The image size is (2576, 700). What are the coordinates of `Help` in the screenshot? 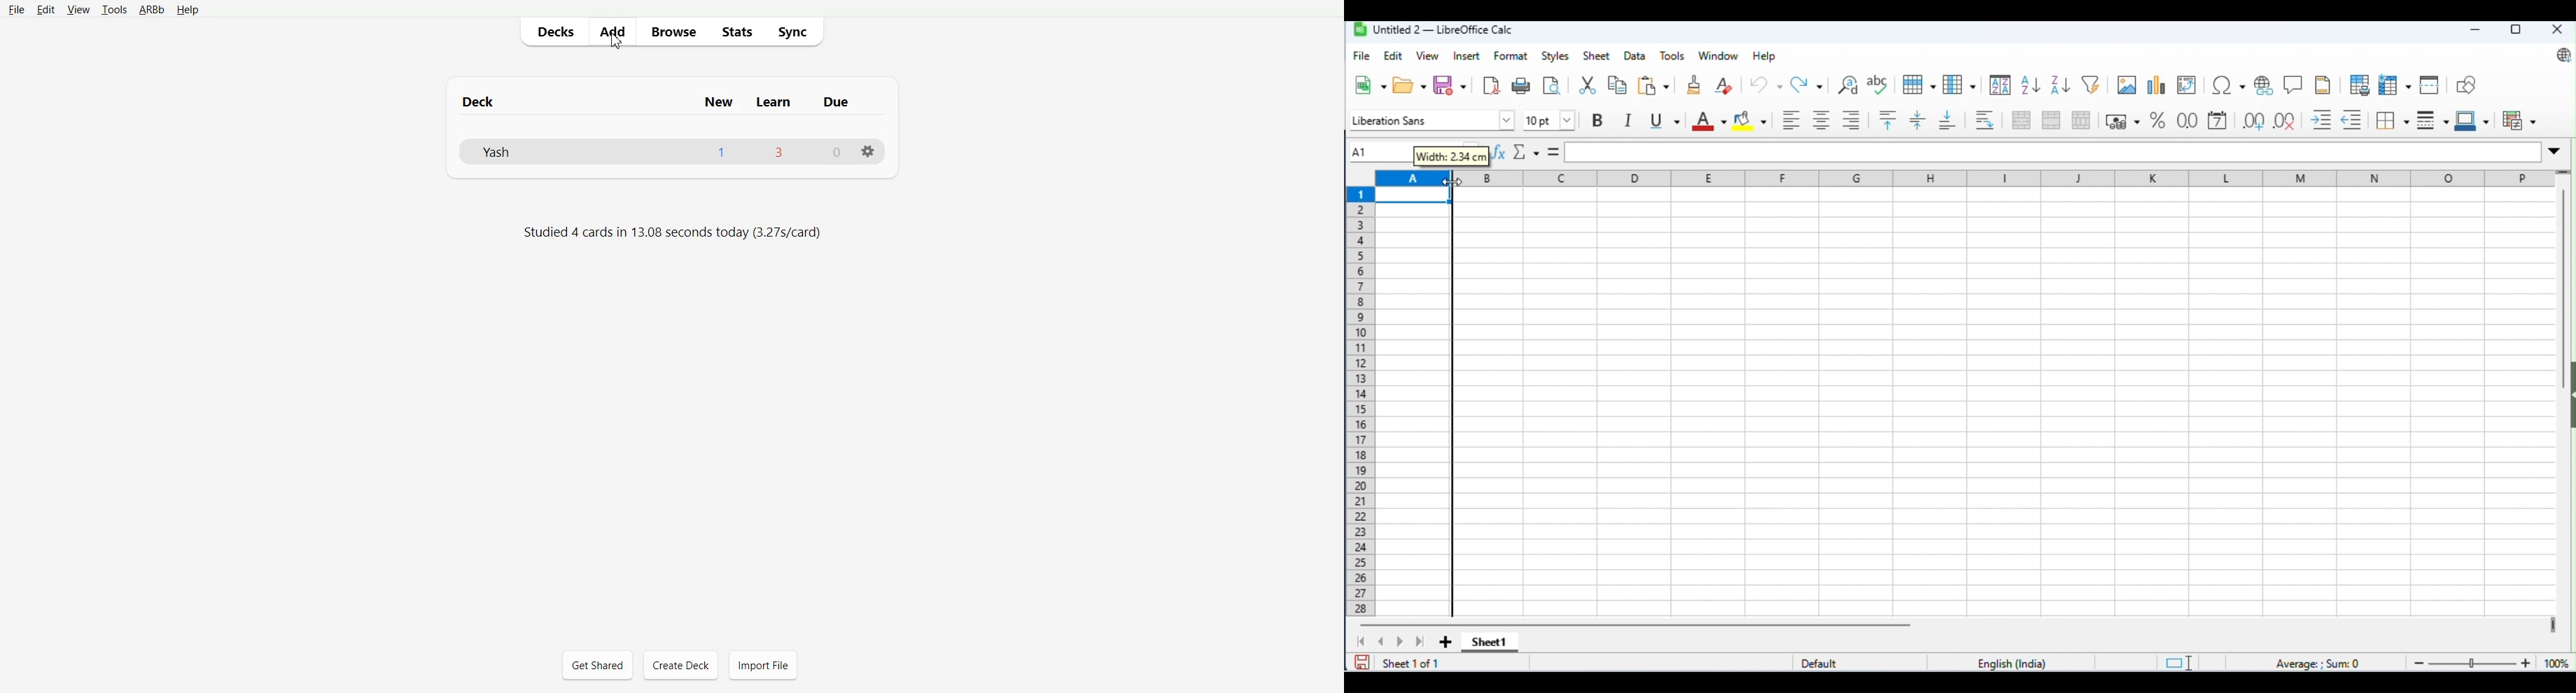 It's located at (187, 9).